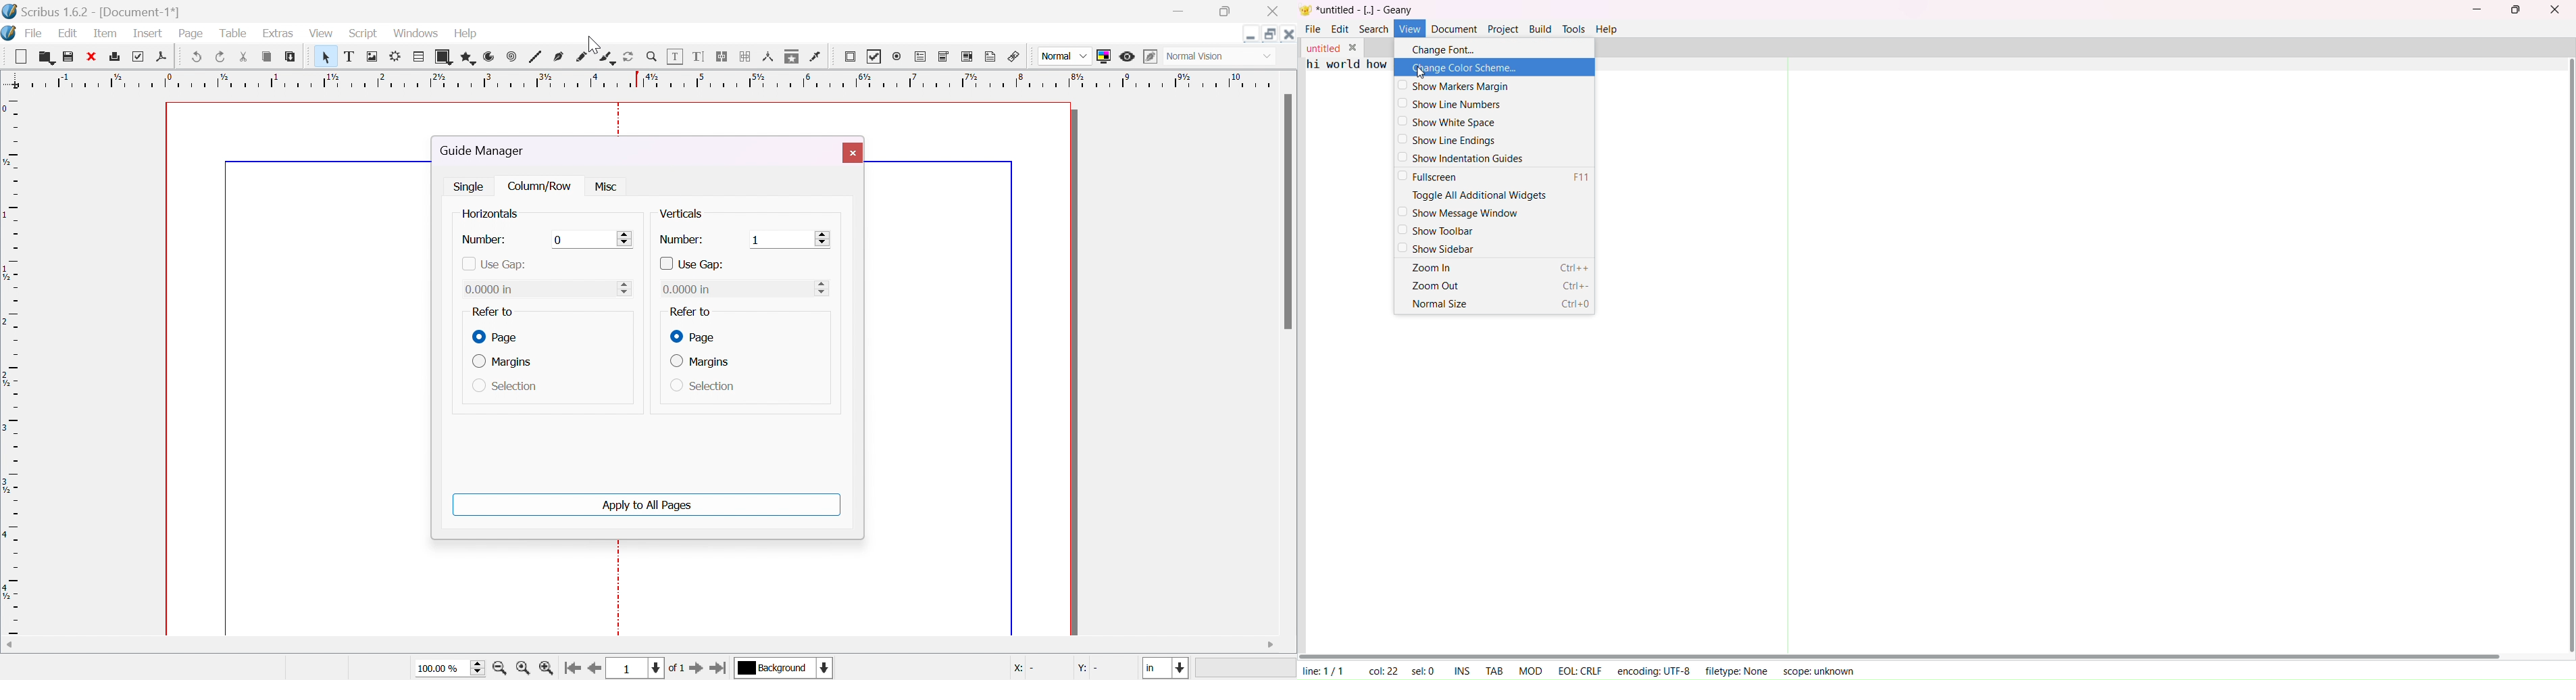 This screenshot has width=2576, height=700. I want to click on column /row, so click(542, 187).